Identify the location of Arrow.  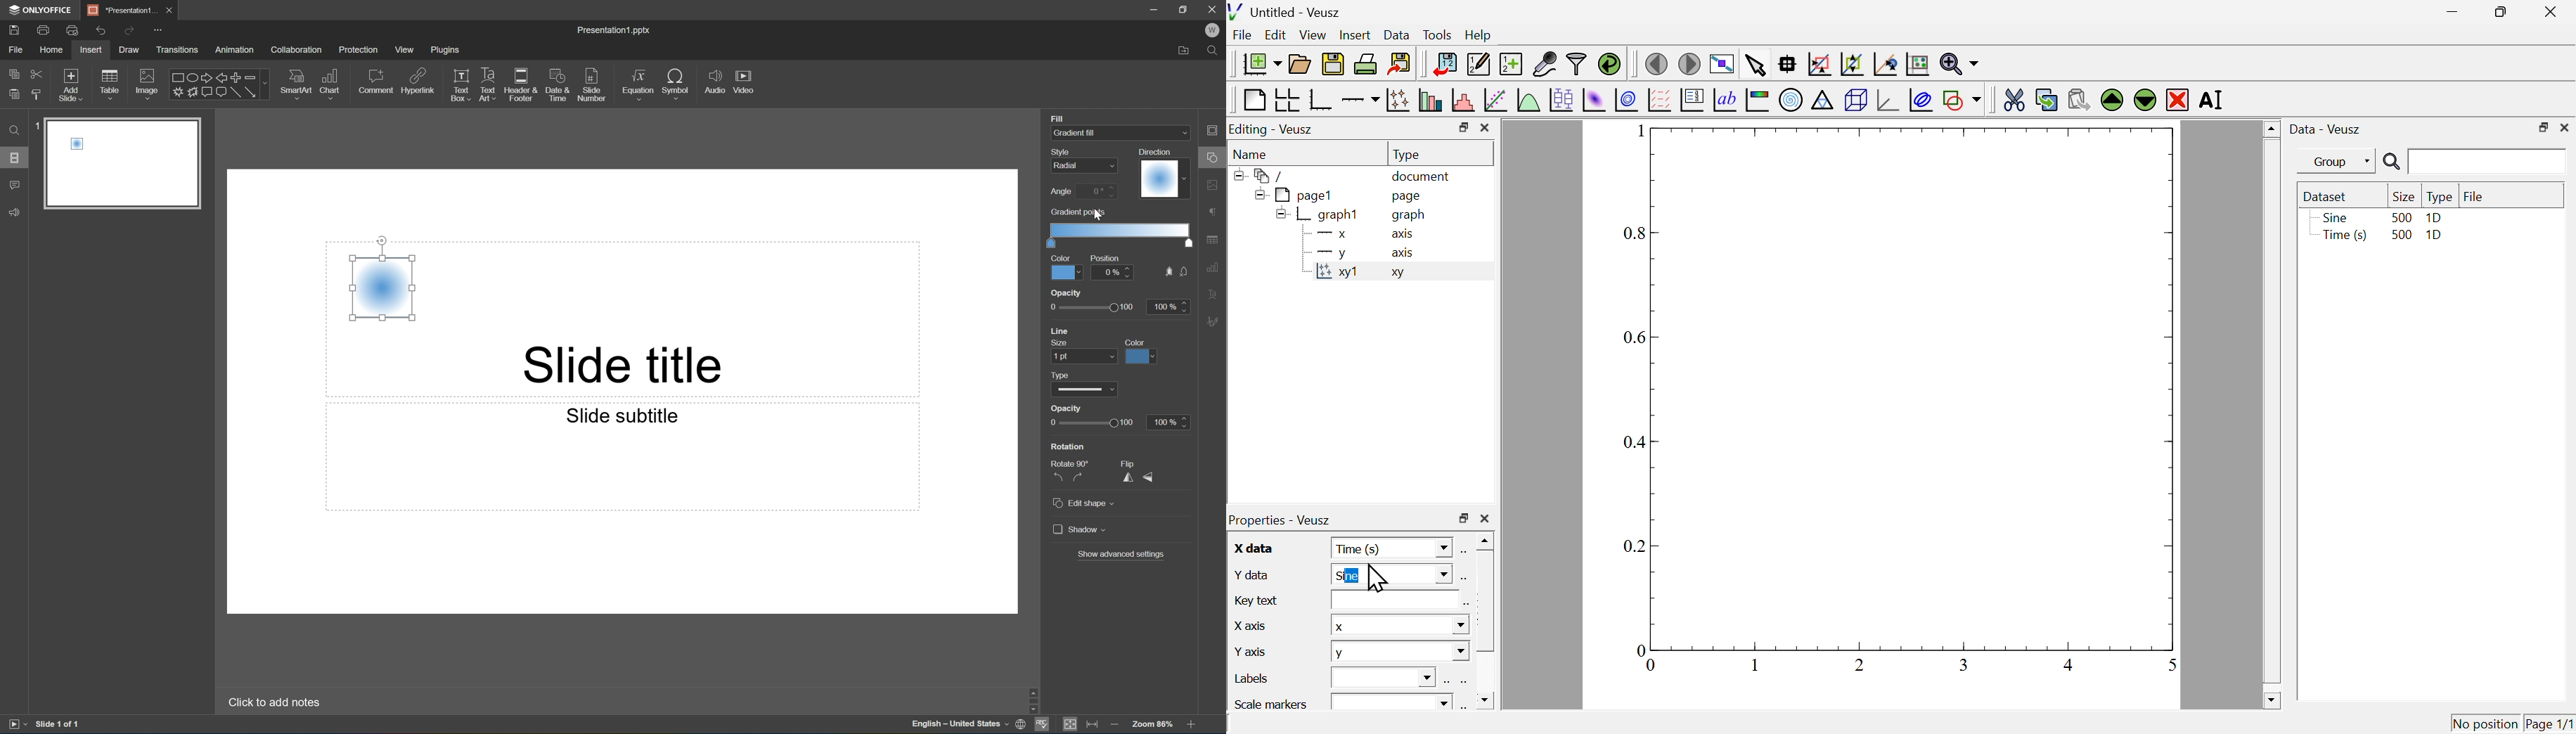
(251, 92).